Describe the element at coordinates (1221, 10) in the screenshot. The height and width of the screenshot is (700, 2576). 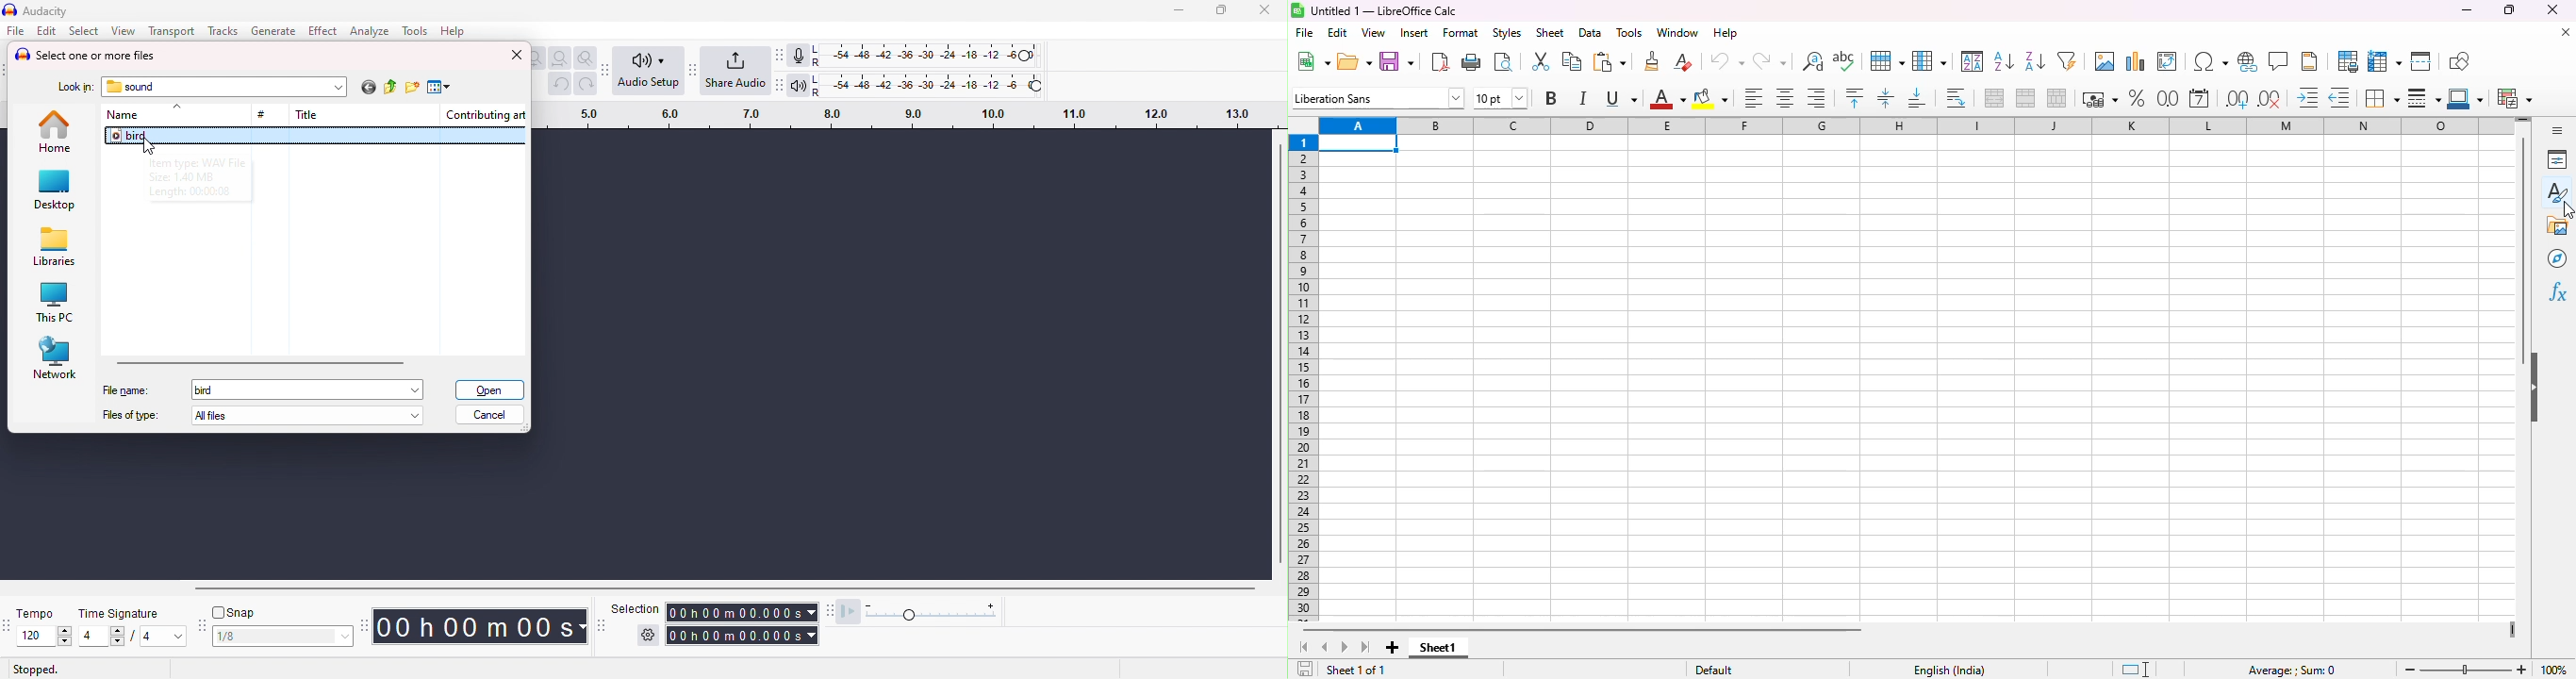
I see `maximize` at that location.